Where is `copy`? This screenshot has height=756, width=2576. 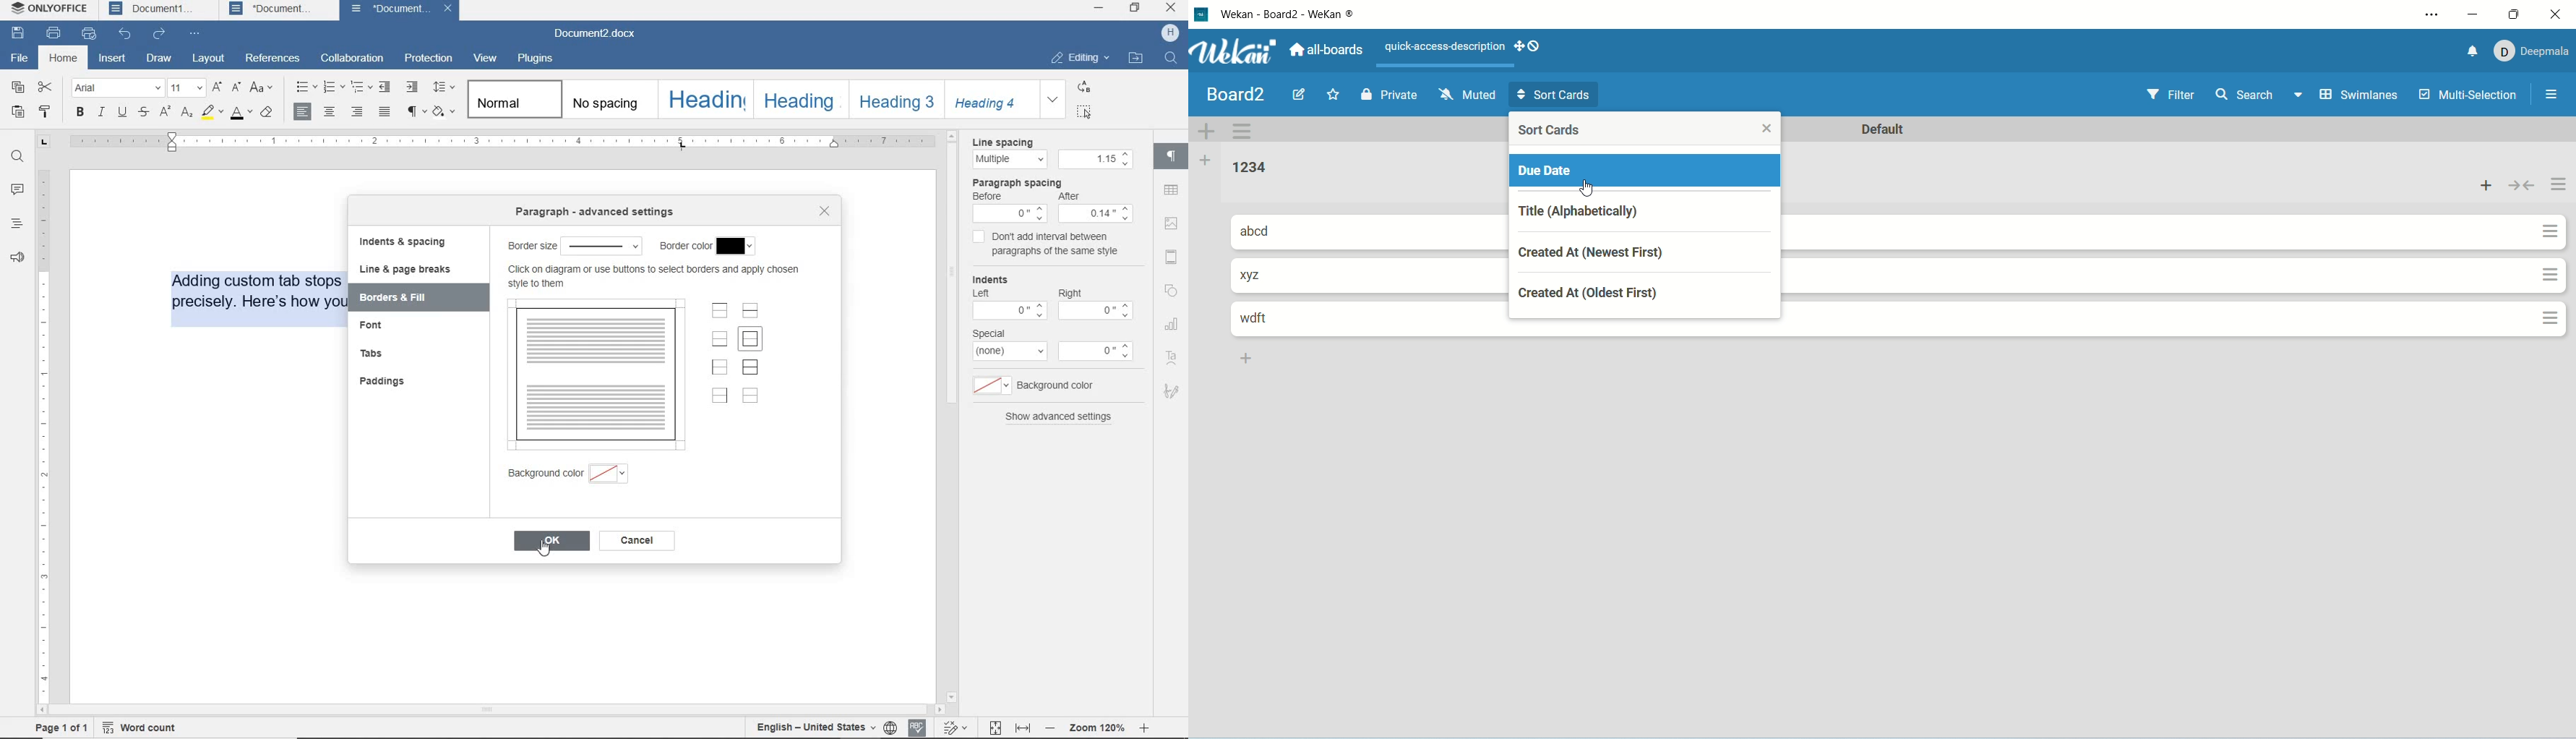 copy is located at coordinates (18, 86).